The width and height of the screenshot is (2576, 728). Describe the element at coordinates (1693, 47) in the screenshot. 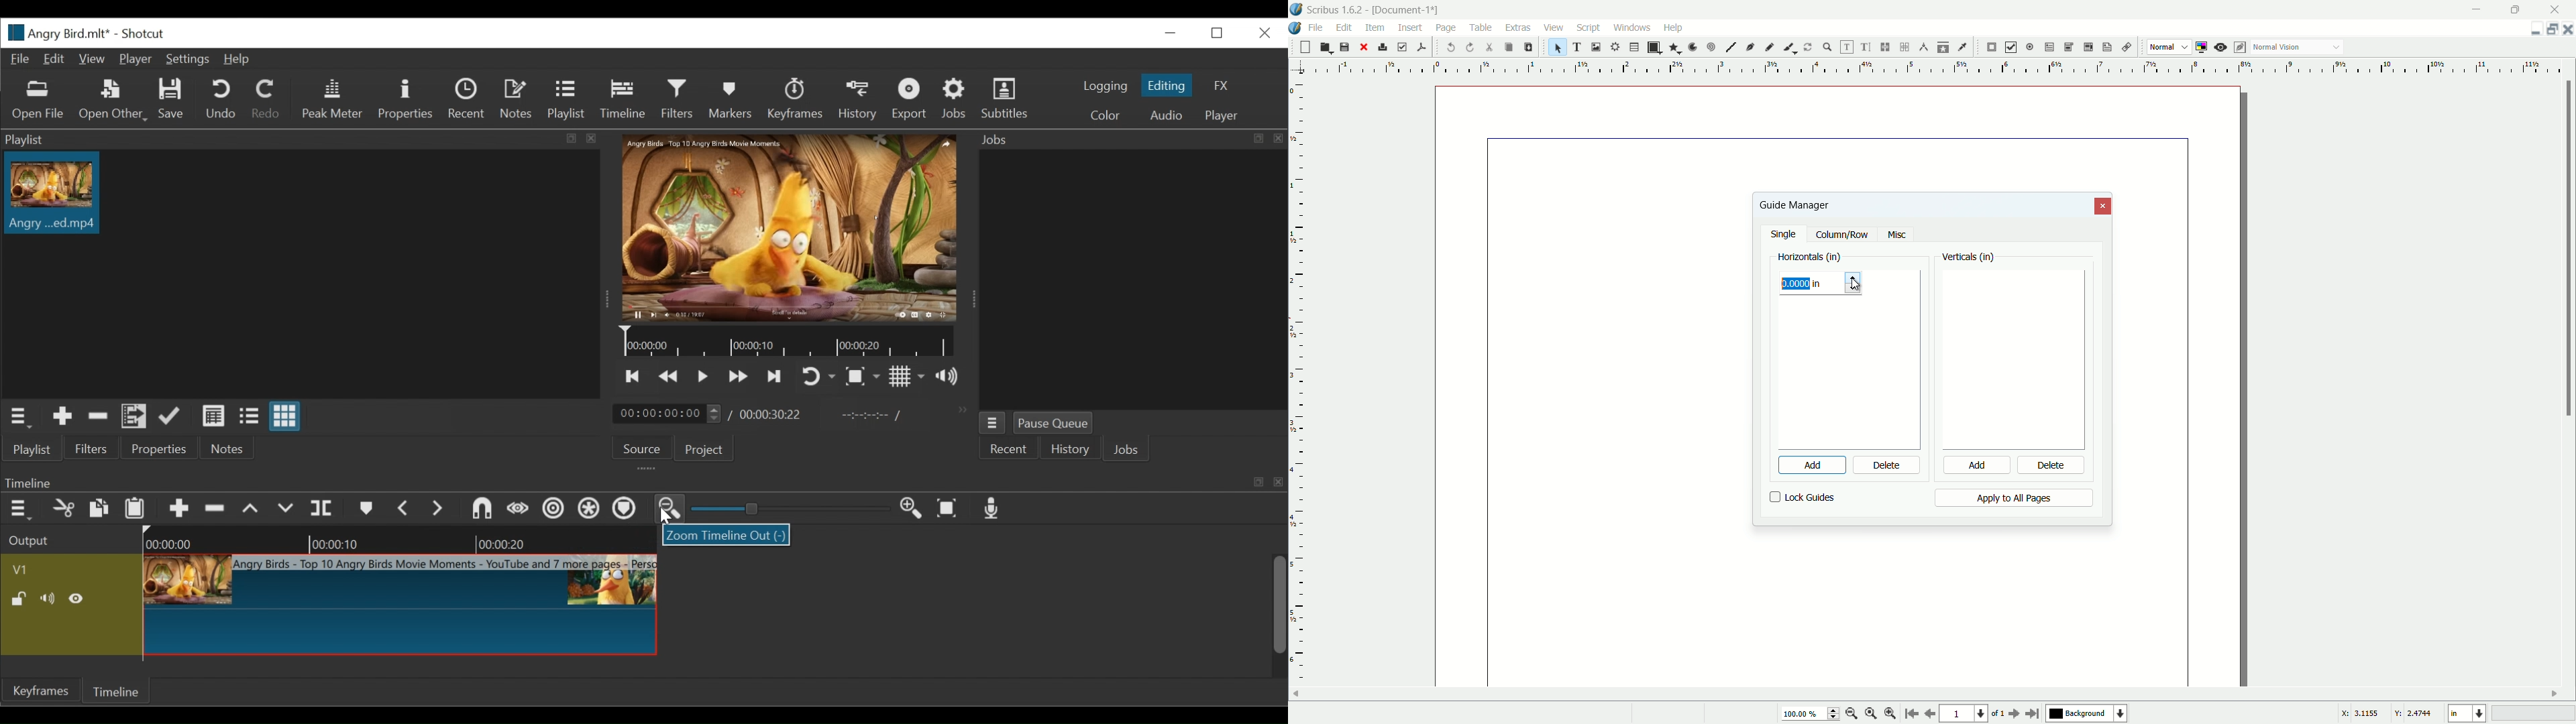

I see `arc` at that location.